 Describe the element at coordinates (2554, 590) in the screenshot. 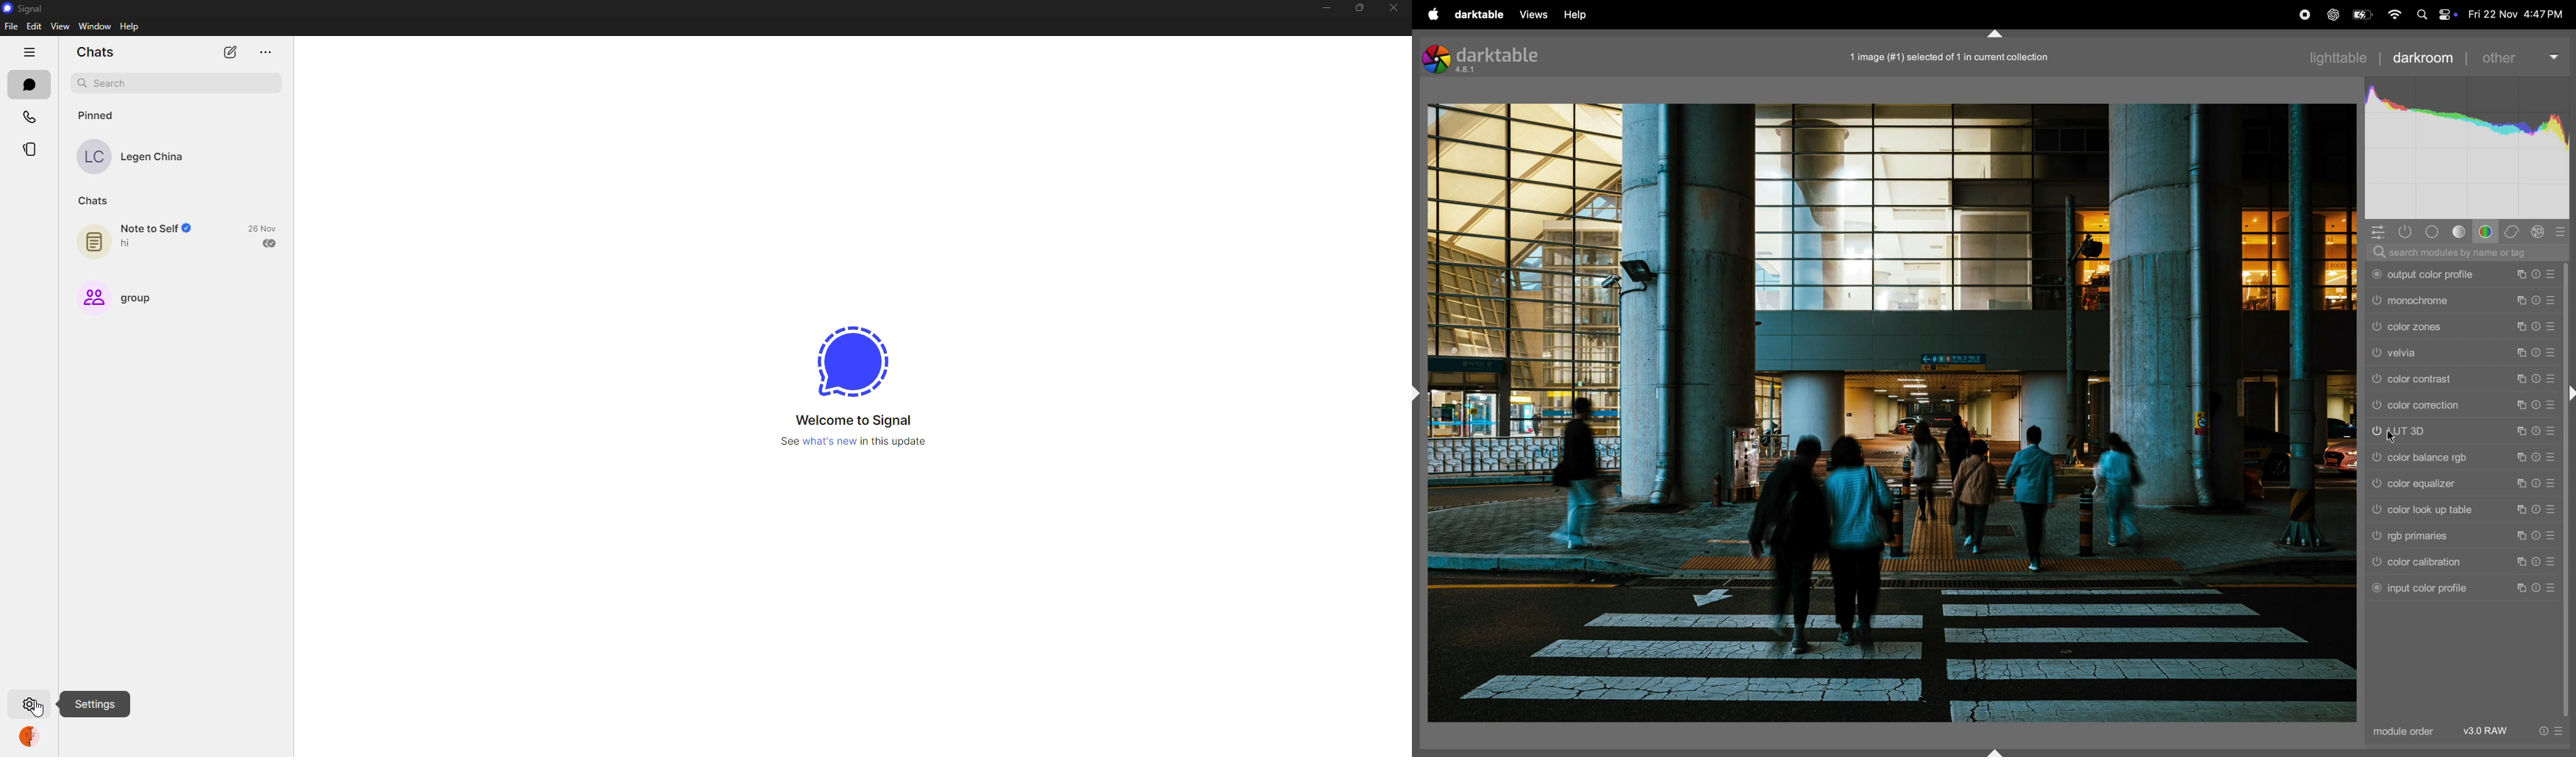

I see `presets` at that location.